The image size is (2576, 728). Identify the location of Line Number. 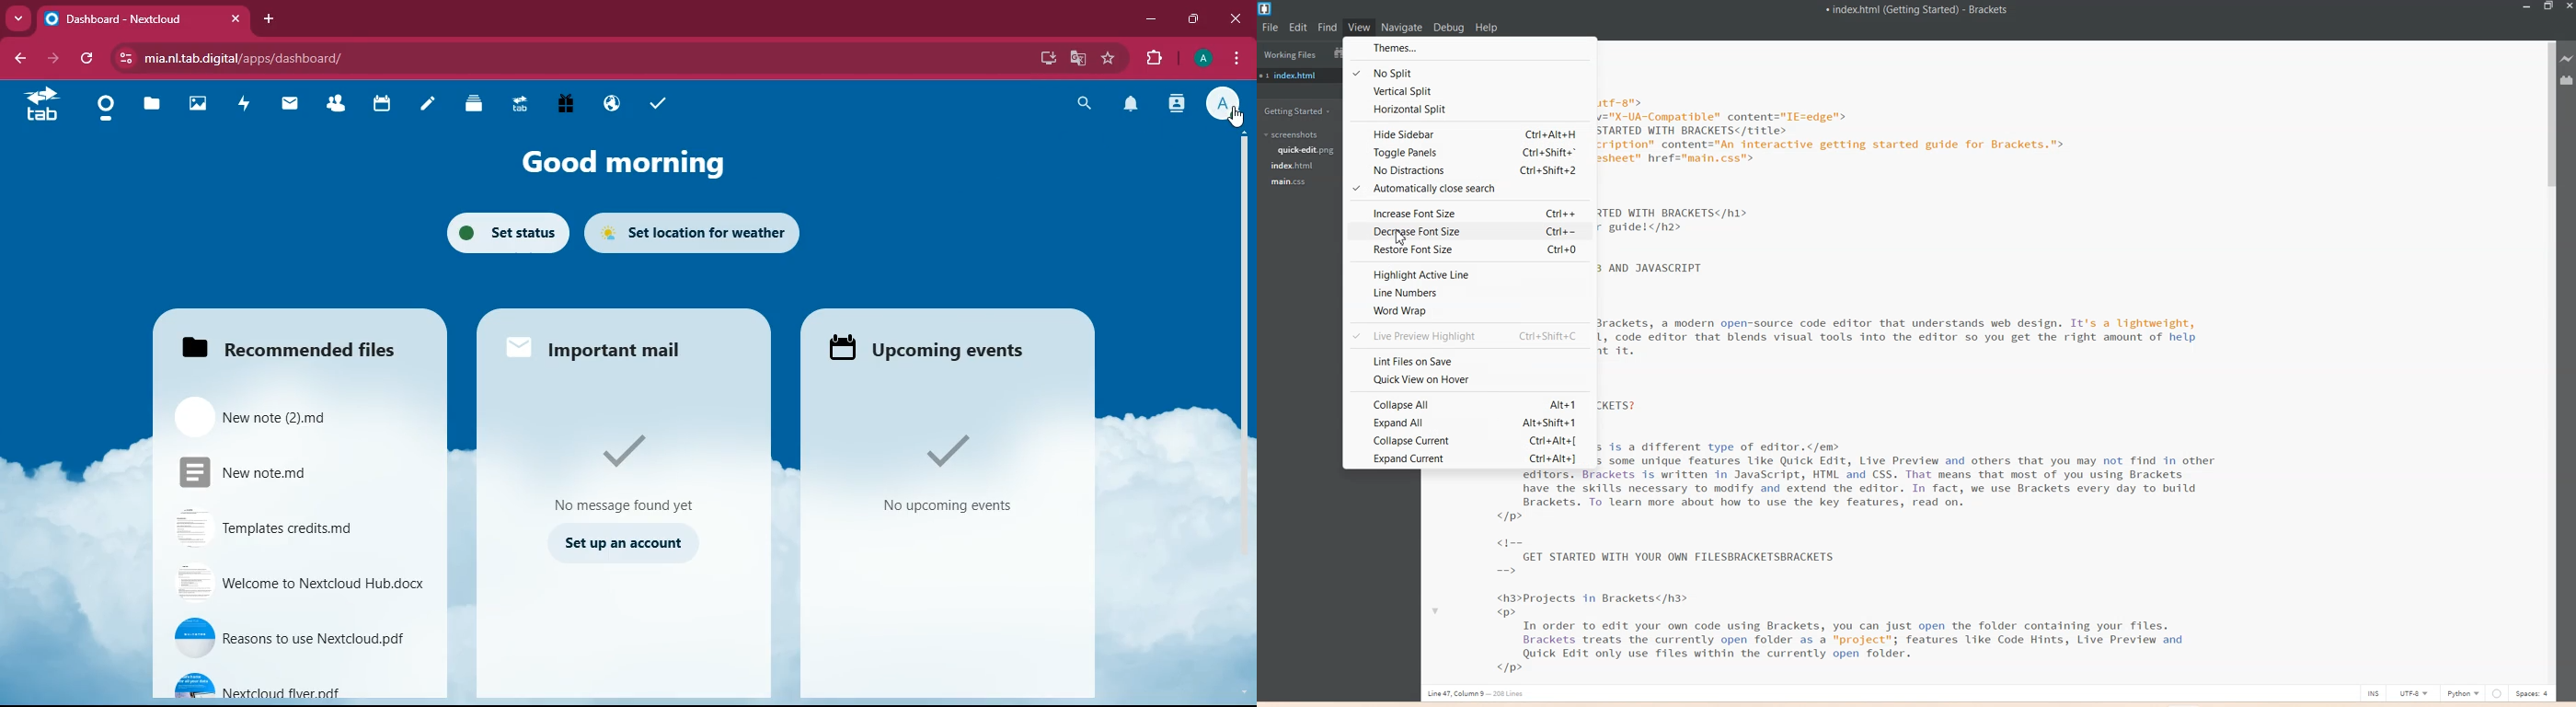
(1470, 294).